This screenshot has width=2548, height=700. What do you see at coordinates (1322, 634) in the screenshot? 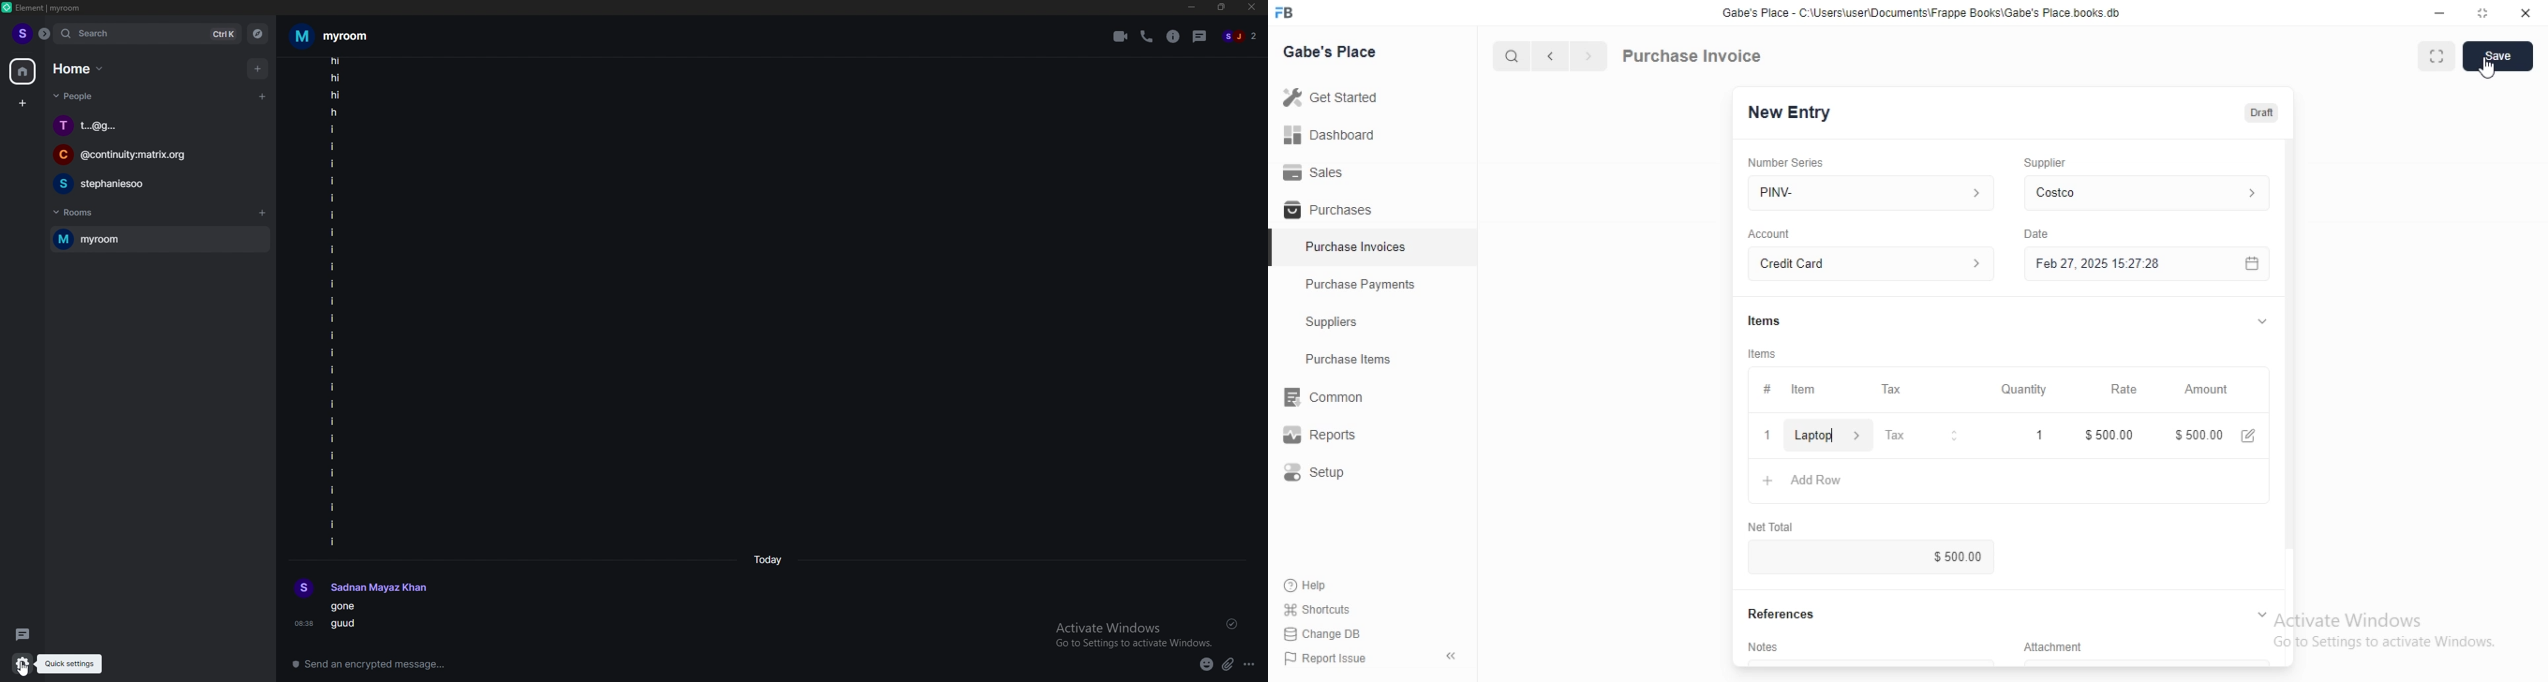
I see `Change DB` at bounding box center [1322, 634].